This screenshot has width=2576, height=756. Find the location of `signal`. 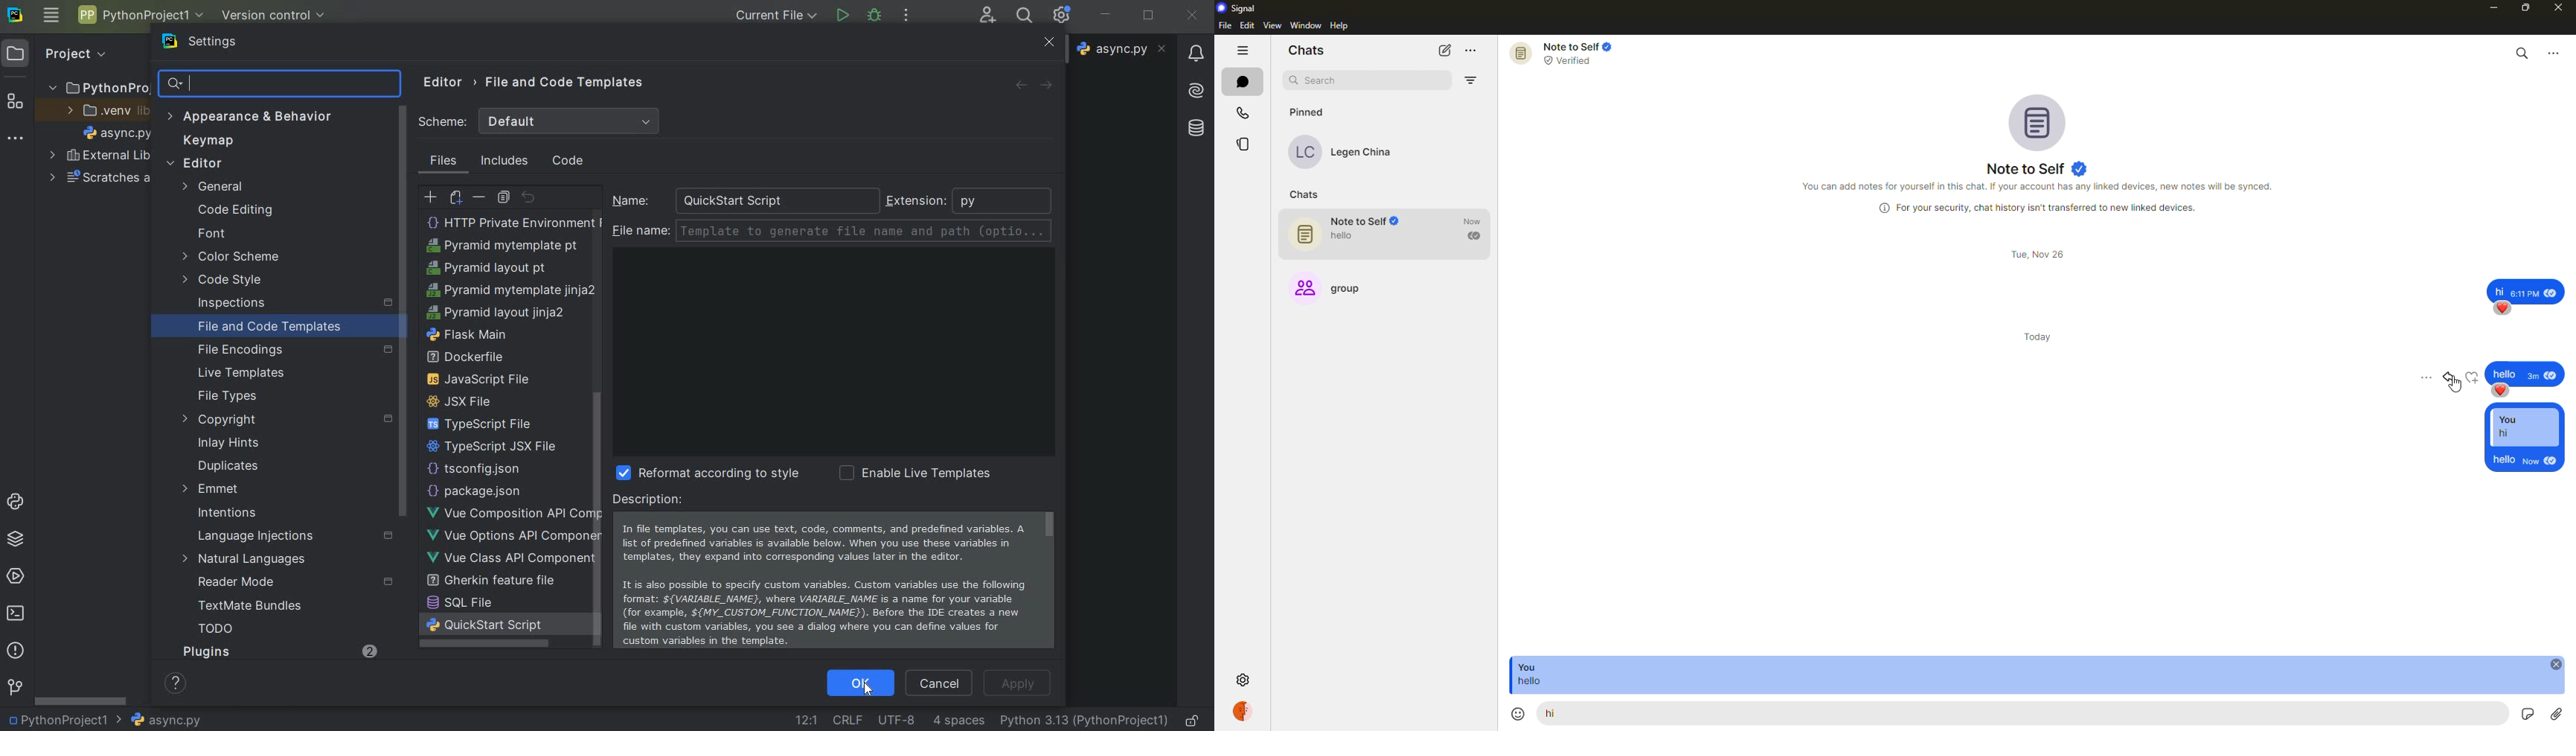

signal is located at coordinates (1238, 9).